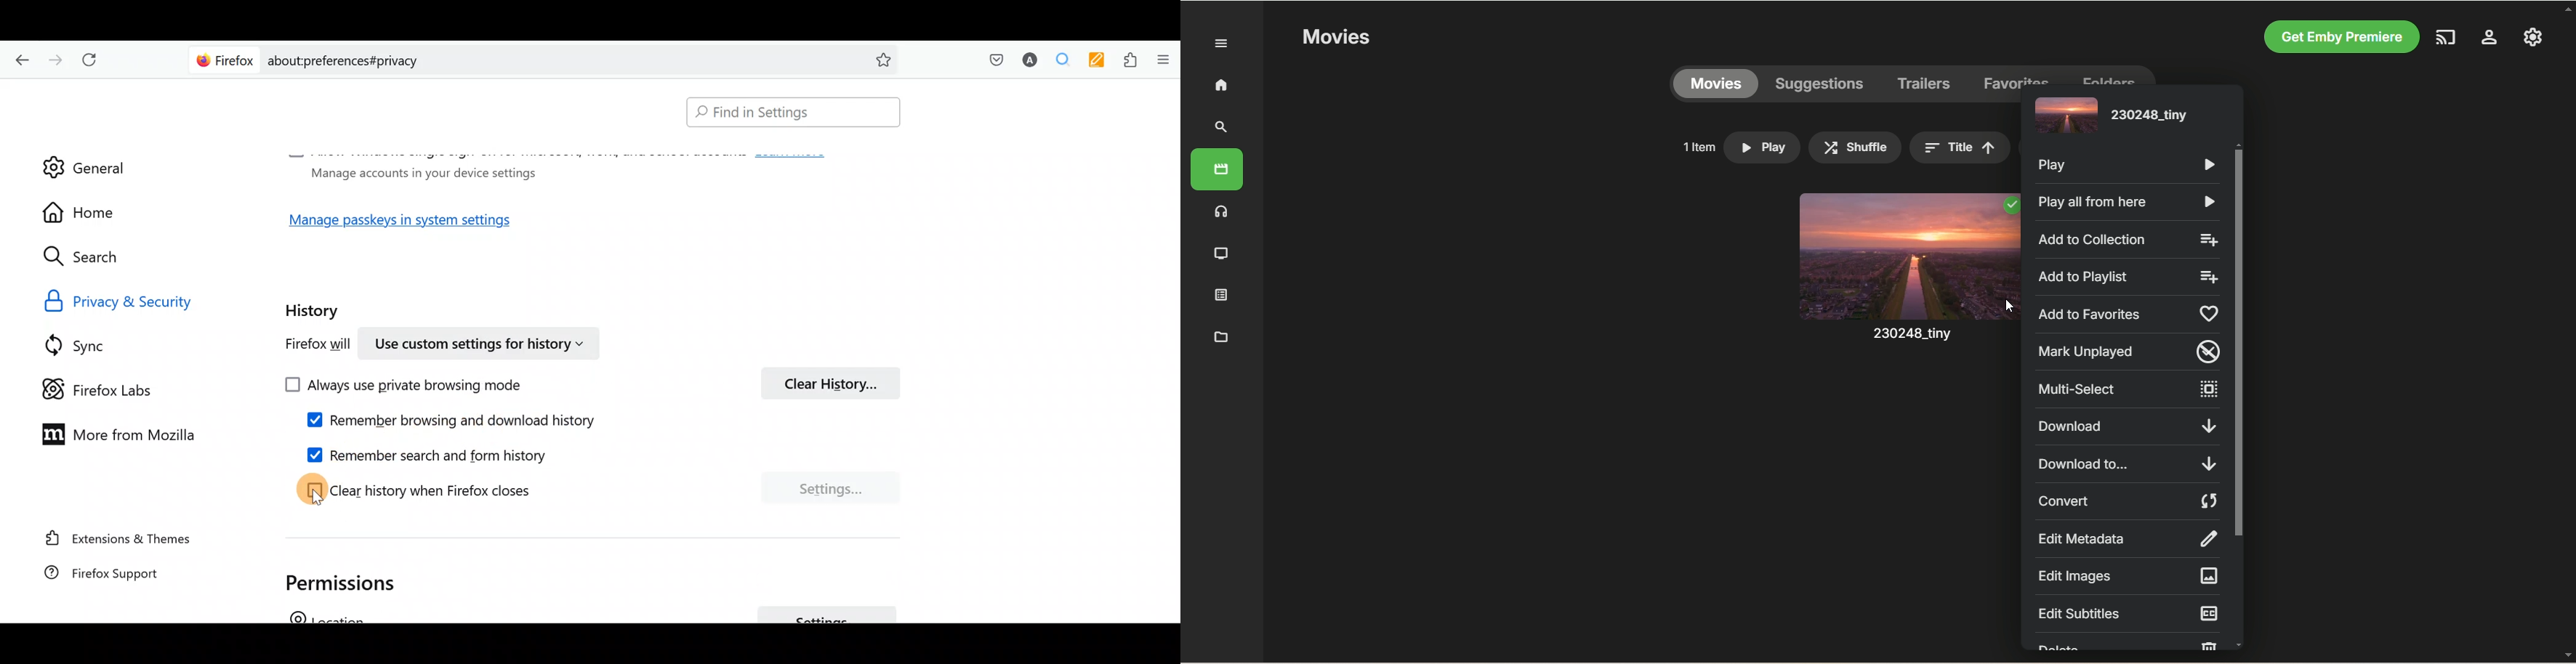 The image size is (2576, 672). What do you see at coordinates (19, 58) in the screenshot?
I see `Go back one page` at bounding box center [19, 58].